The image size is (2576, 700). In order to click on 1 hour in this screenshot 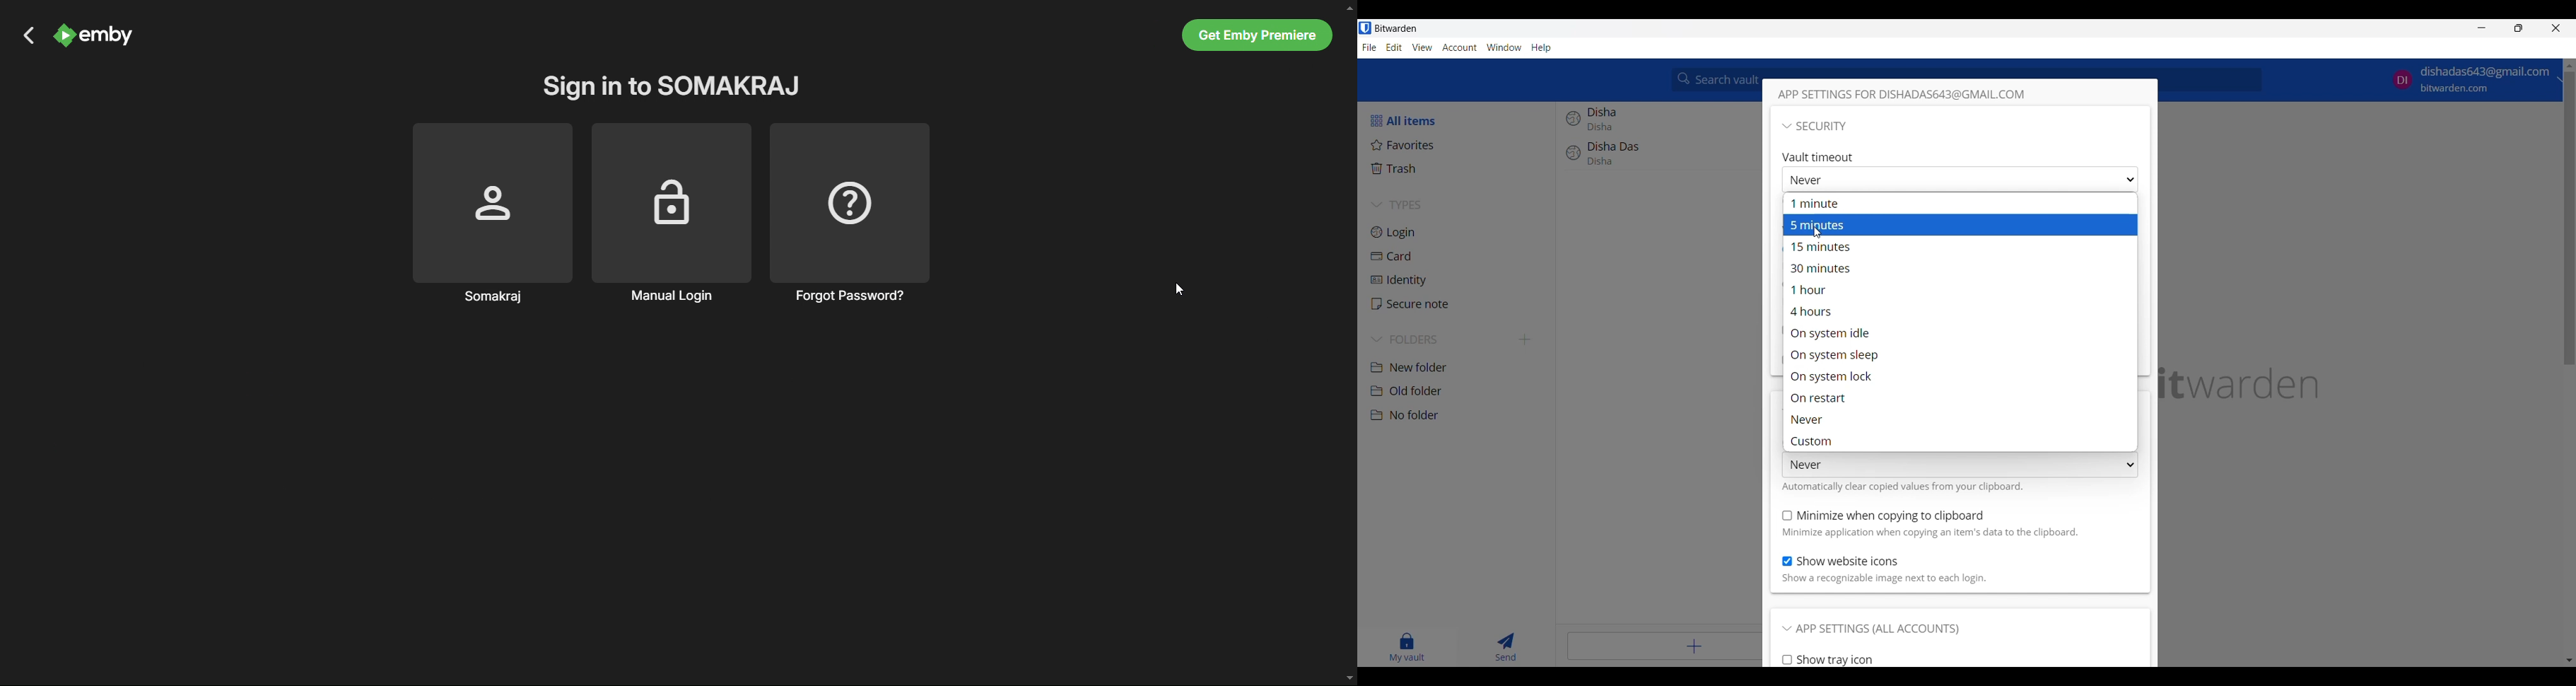, I will do `click(1960, 293)`.